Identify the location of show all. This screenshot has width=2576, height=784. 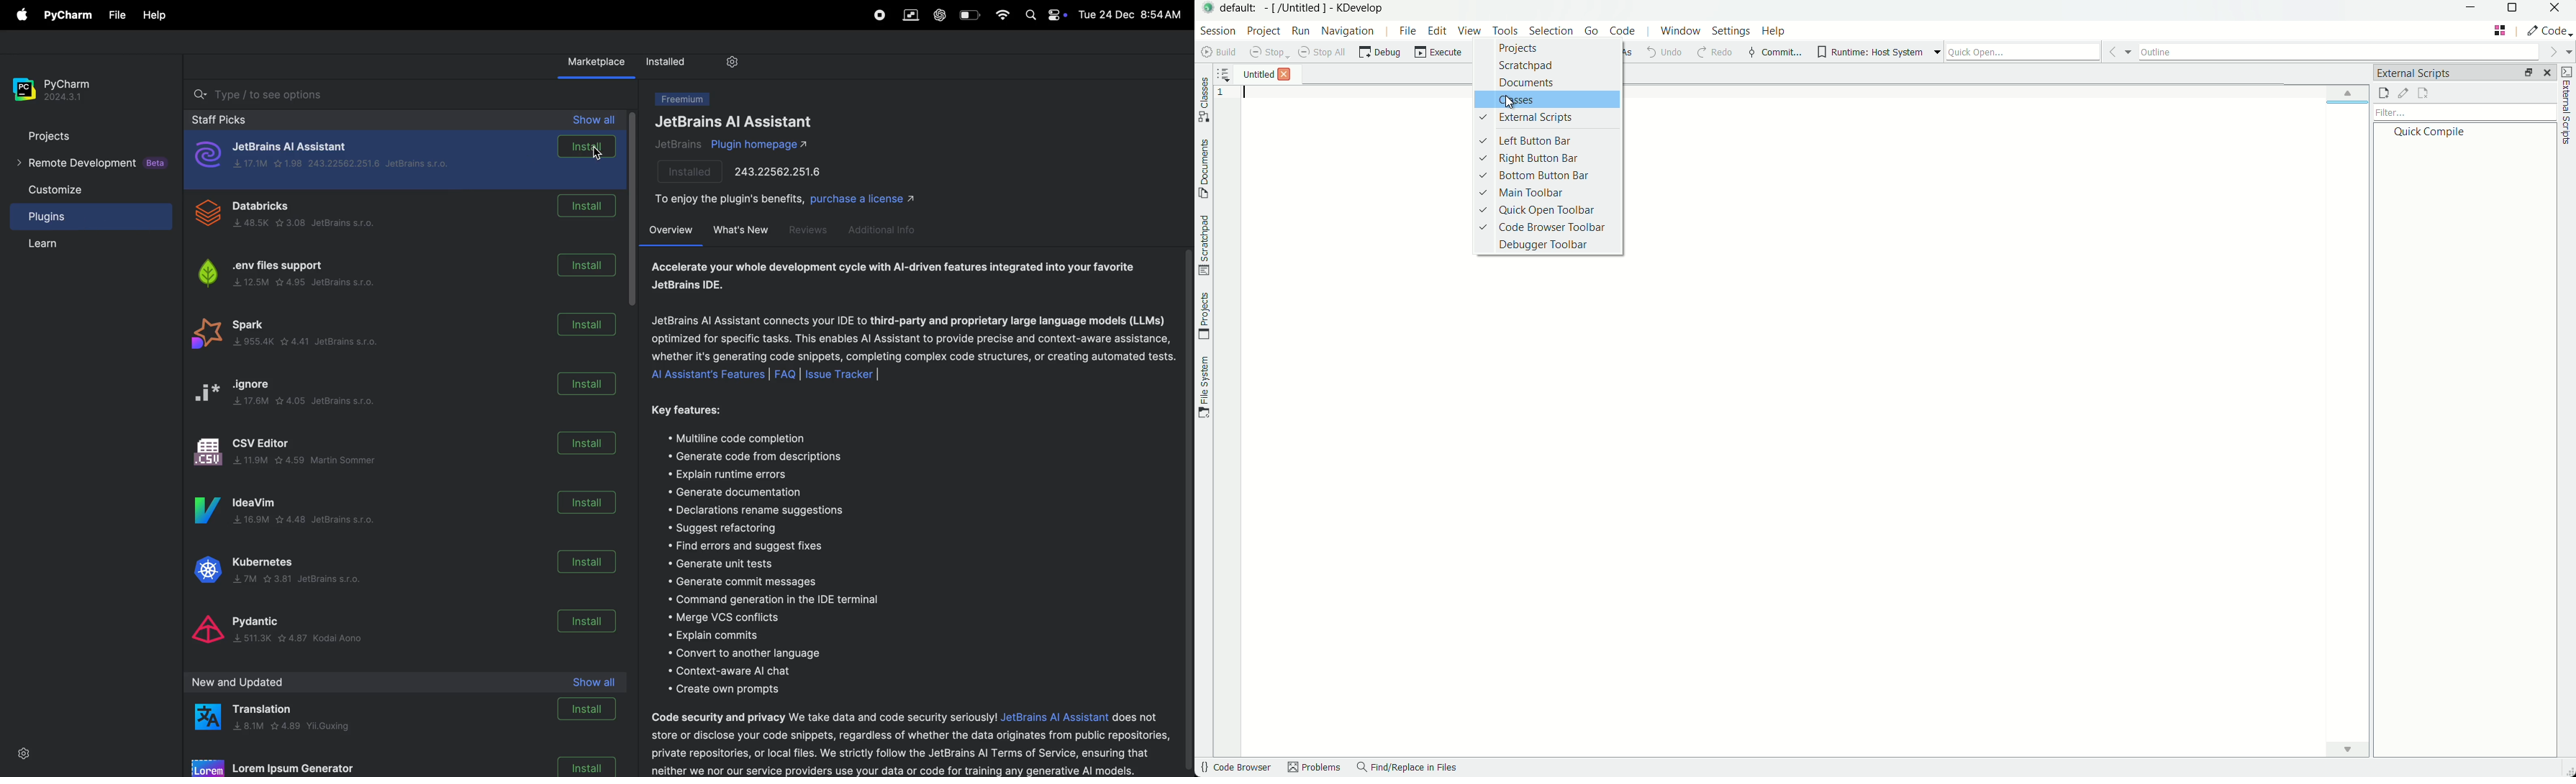
(594, 120).